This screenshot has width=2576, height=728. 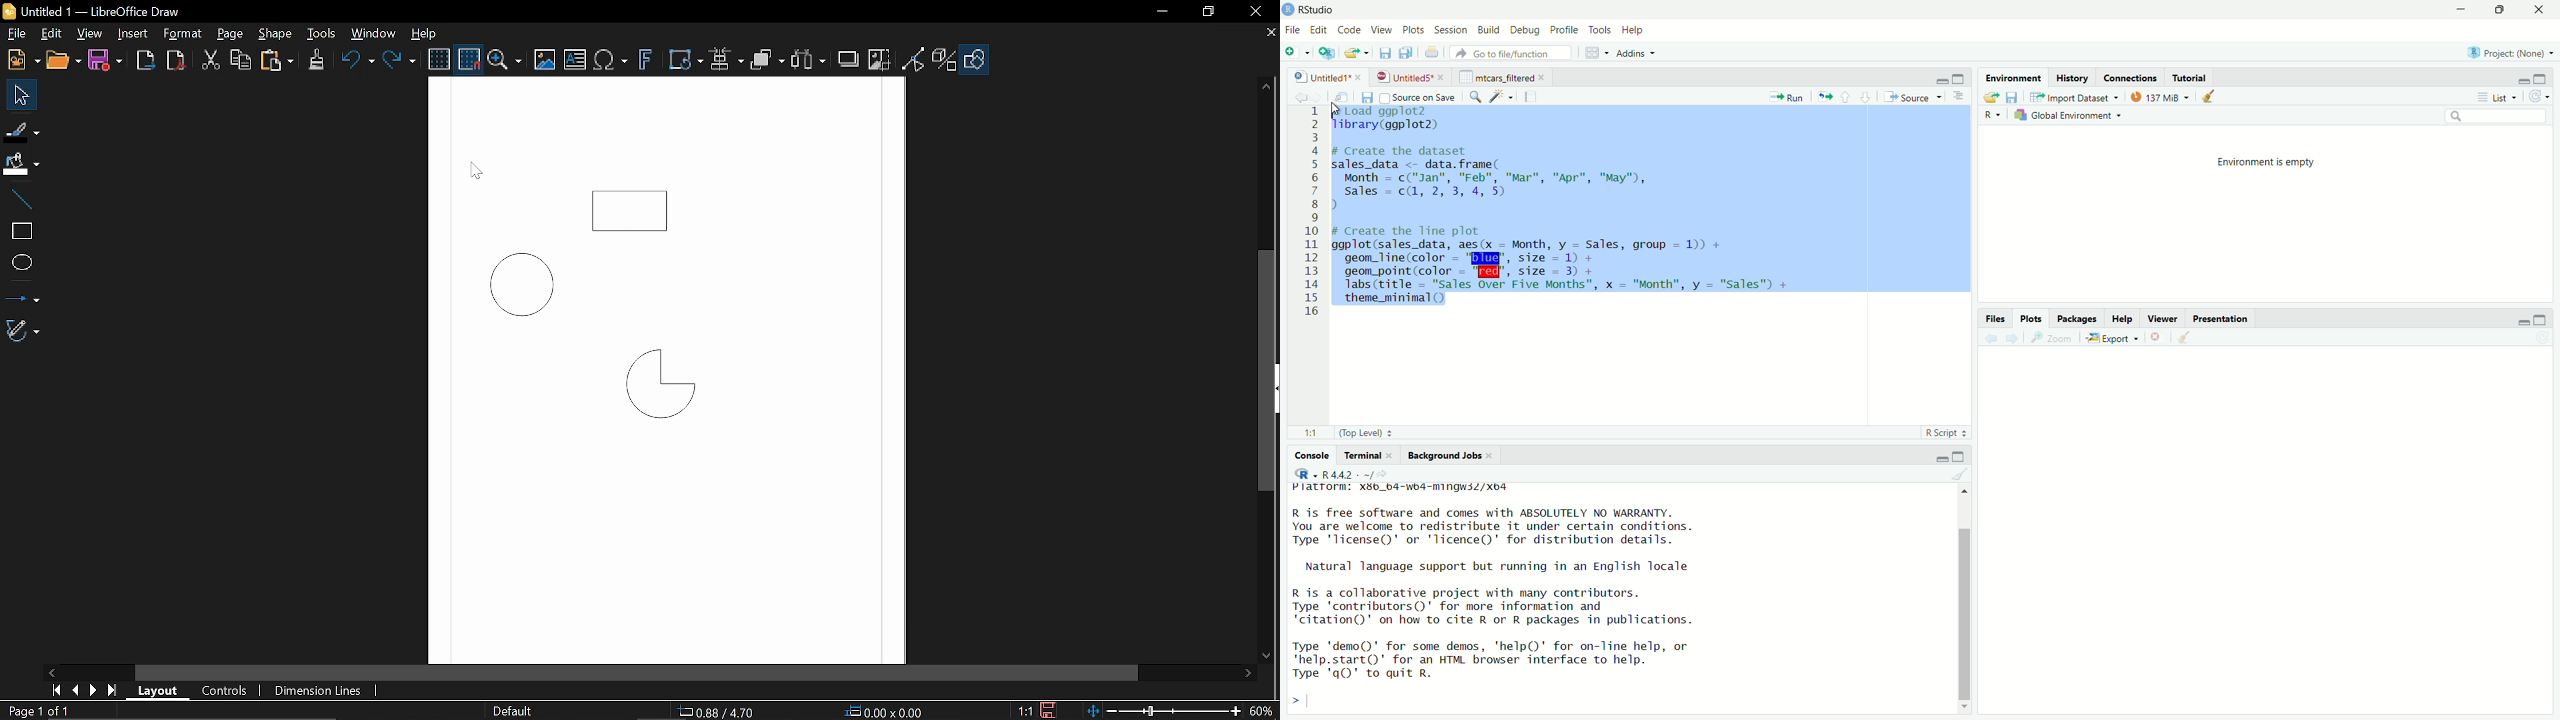 I want to click on Export as pdf, so click(x=175, y=61).